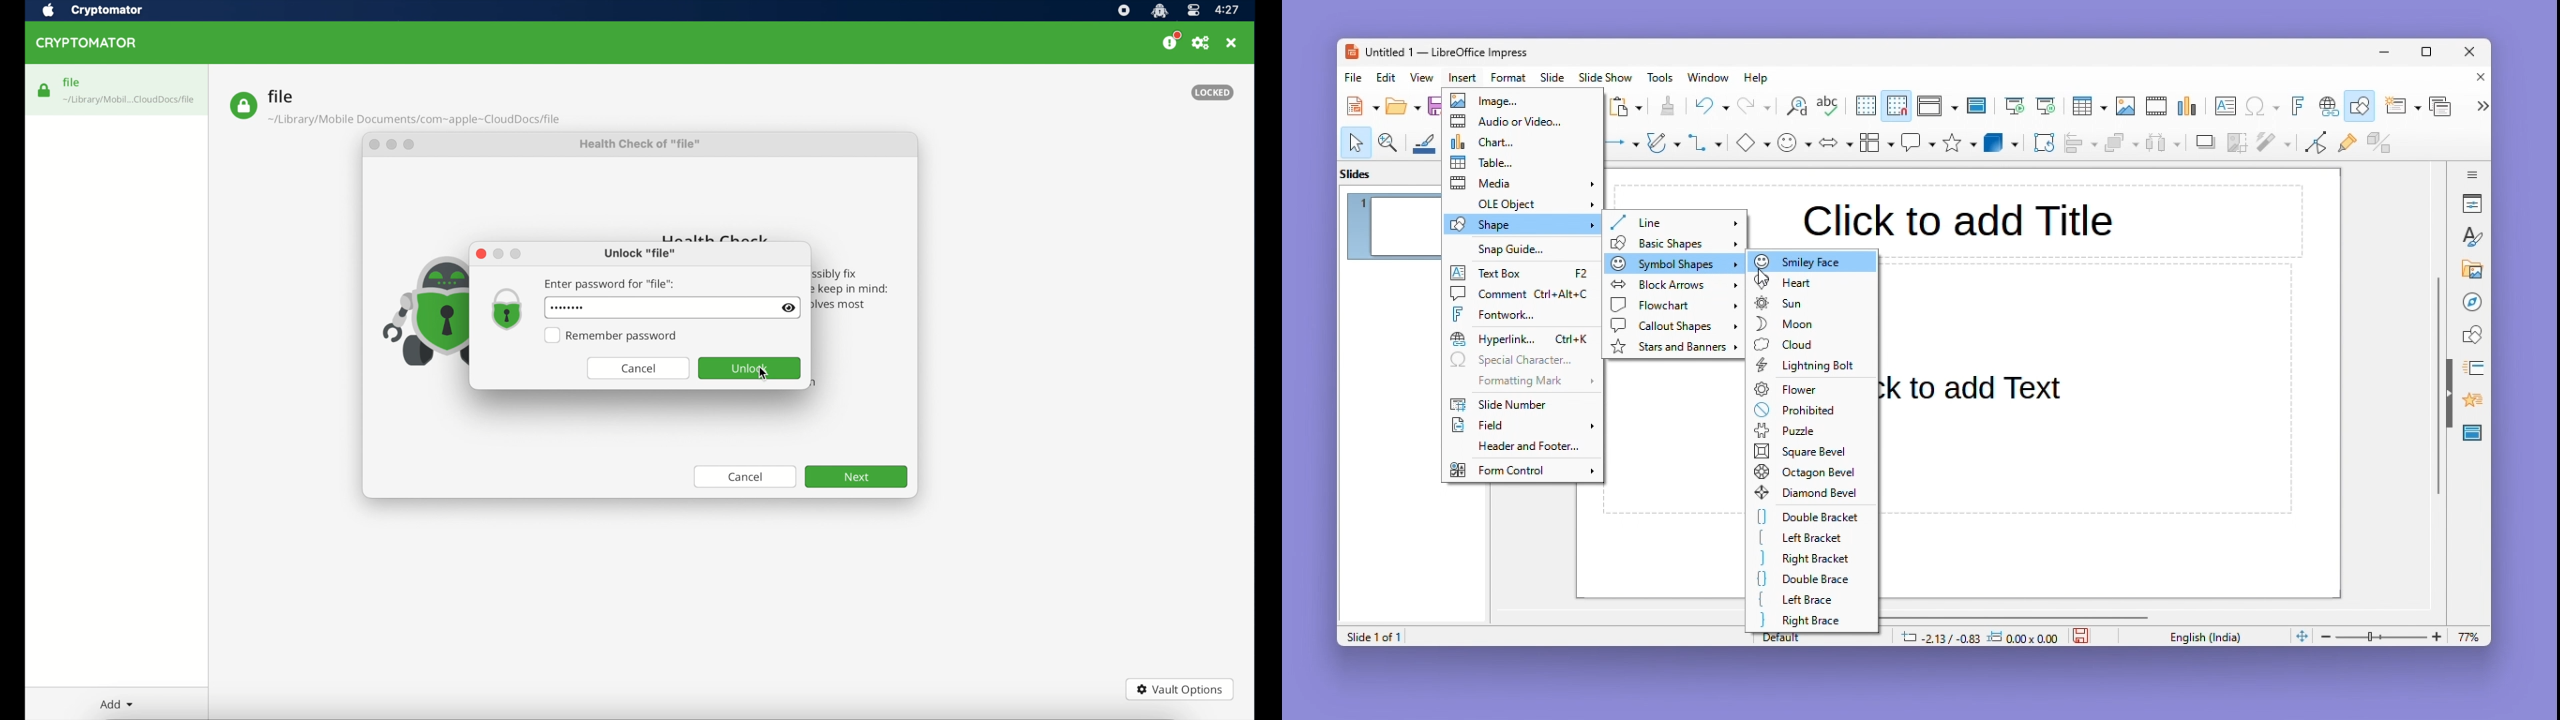 This screenshot has width=2576, height=728. Describe the element at coordinates (1371, 637) in the screenshot. I see `Slide one of one` at that location.